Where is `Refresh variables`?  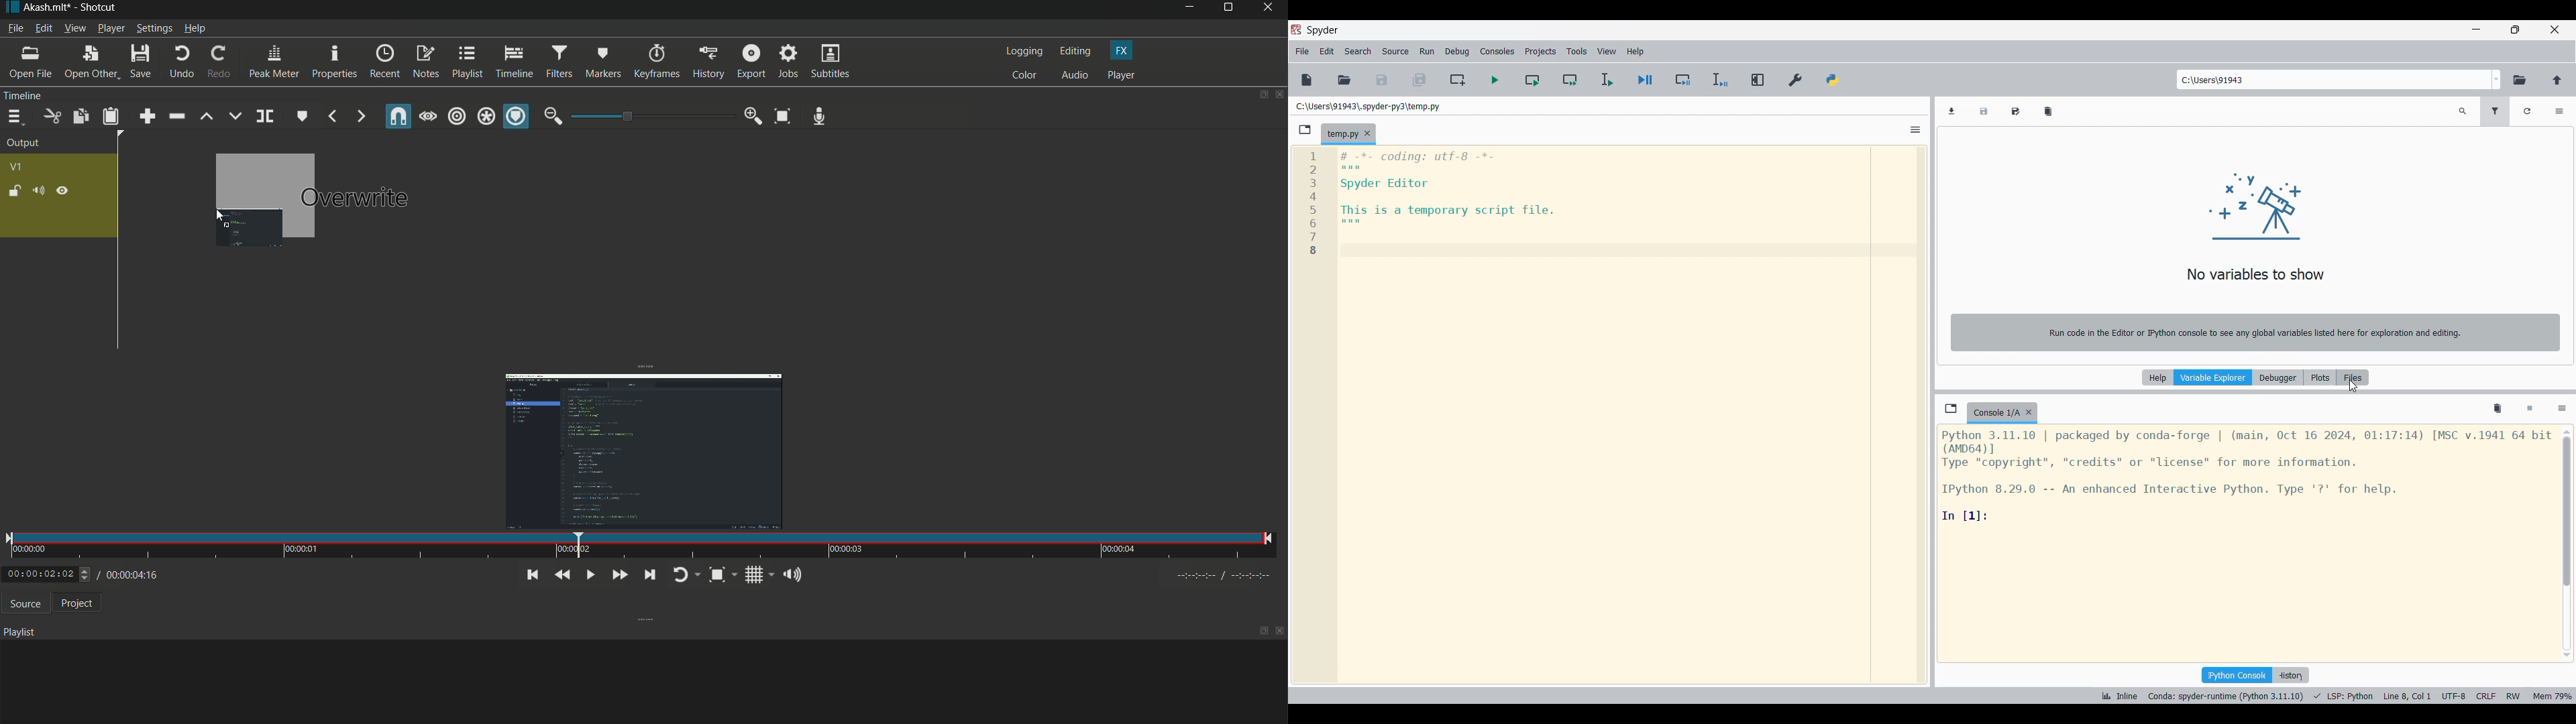
Refresh variables is located at coordinates (2527, 111).